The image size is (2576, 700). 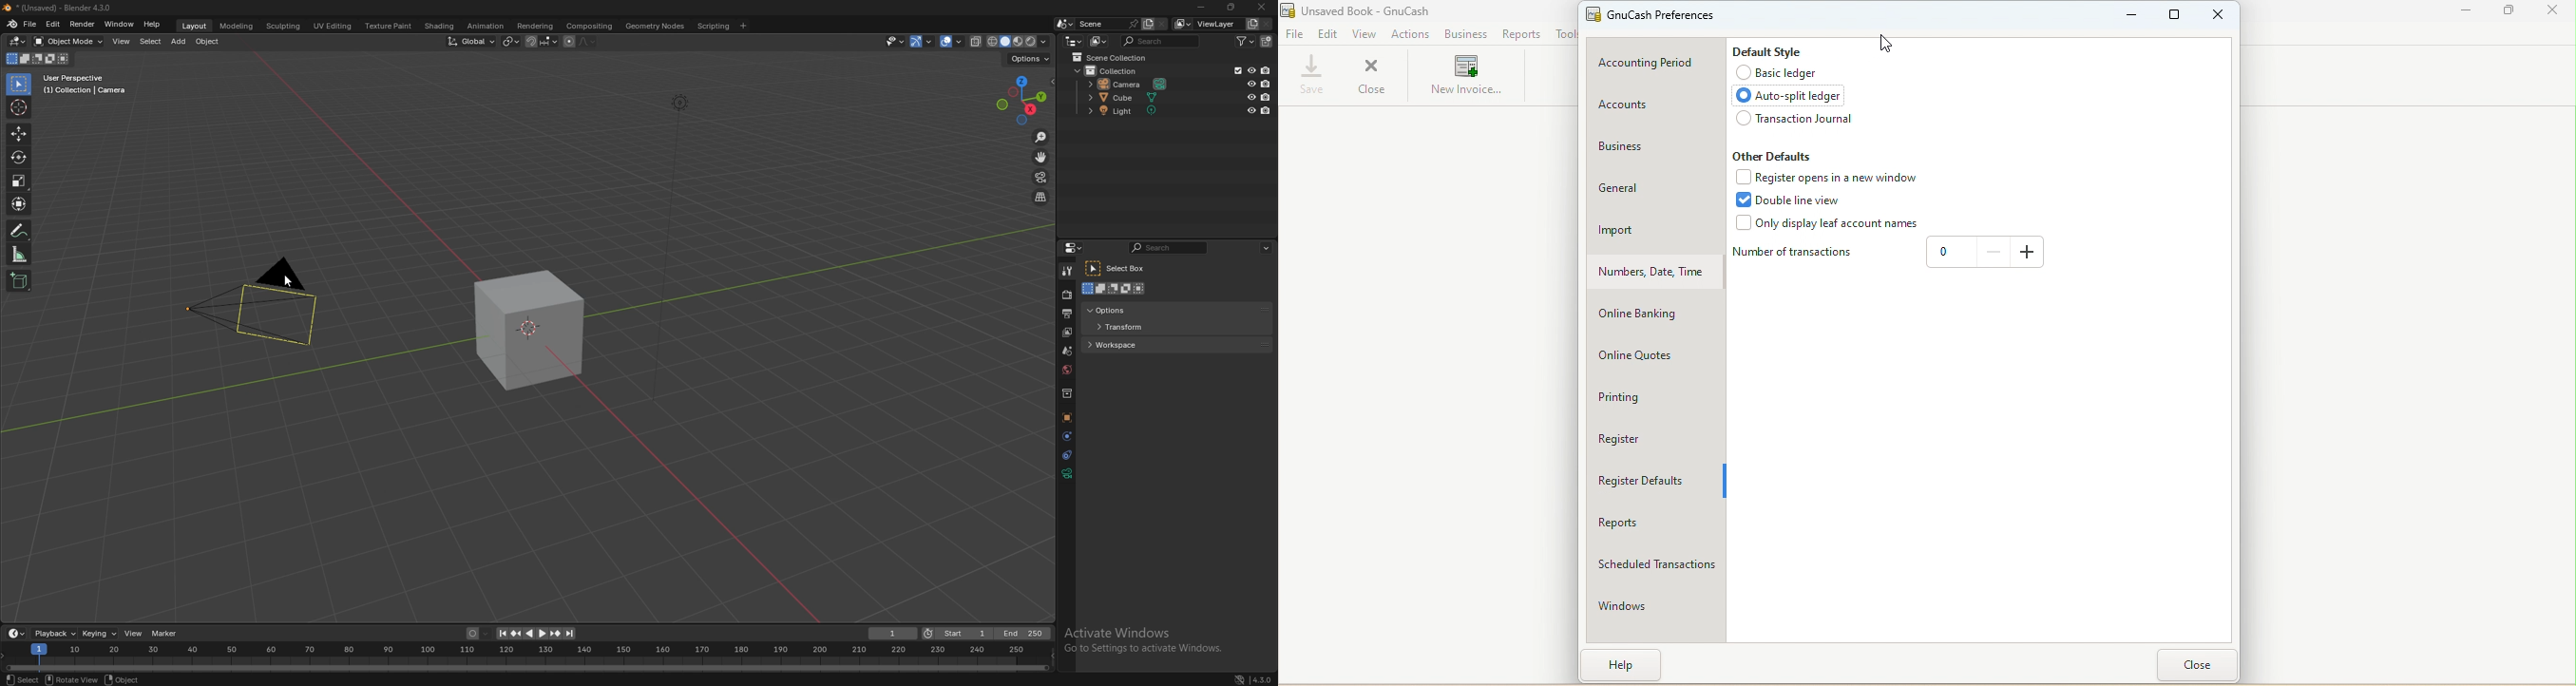 I want to click on Other defaults, so click(x=1774, y=156).